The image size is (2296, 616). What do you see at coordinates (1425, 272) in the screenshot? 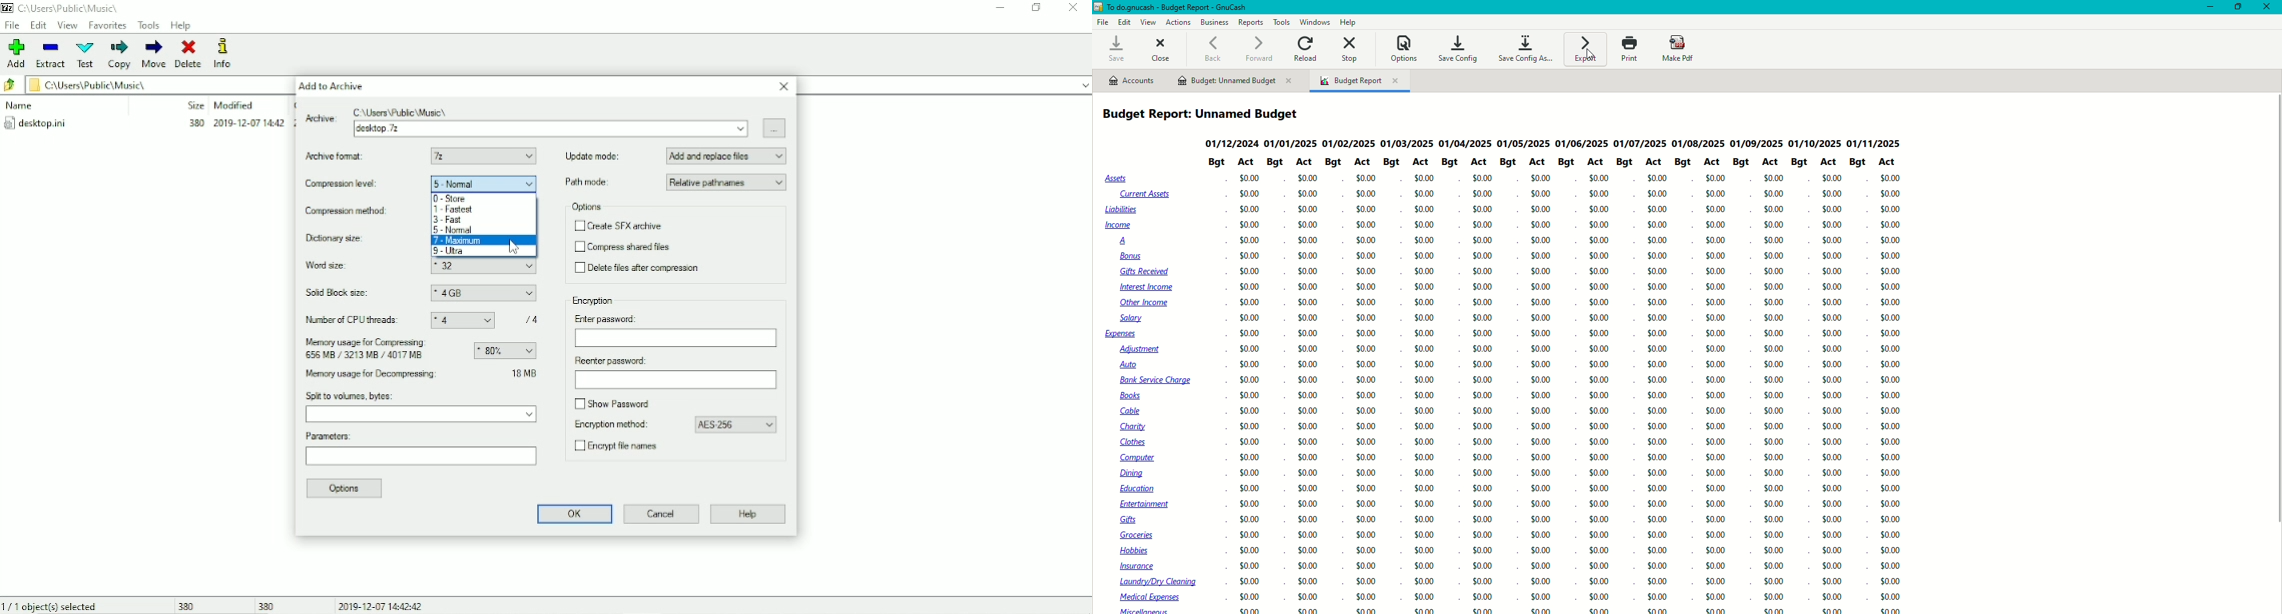
I see `$0.00` at bounding box center [1425, 272].